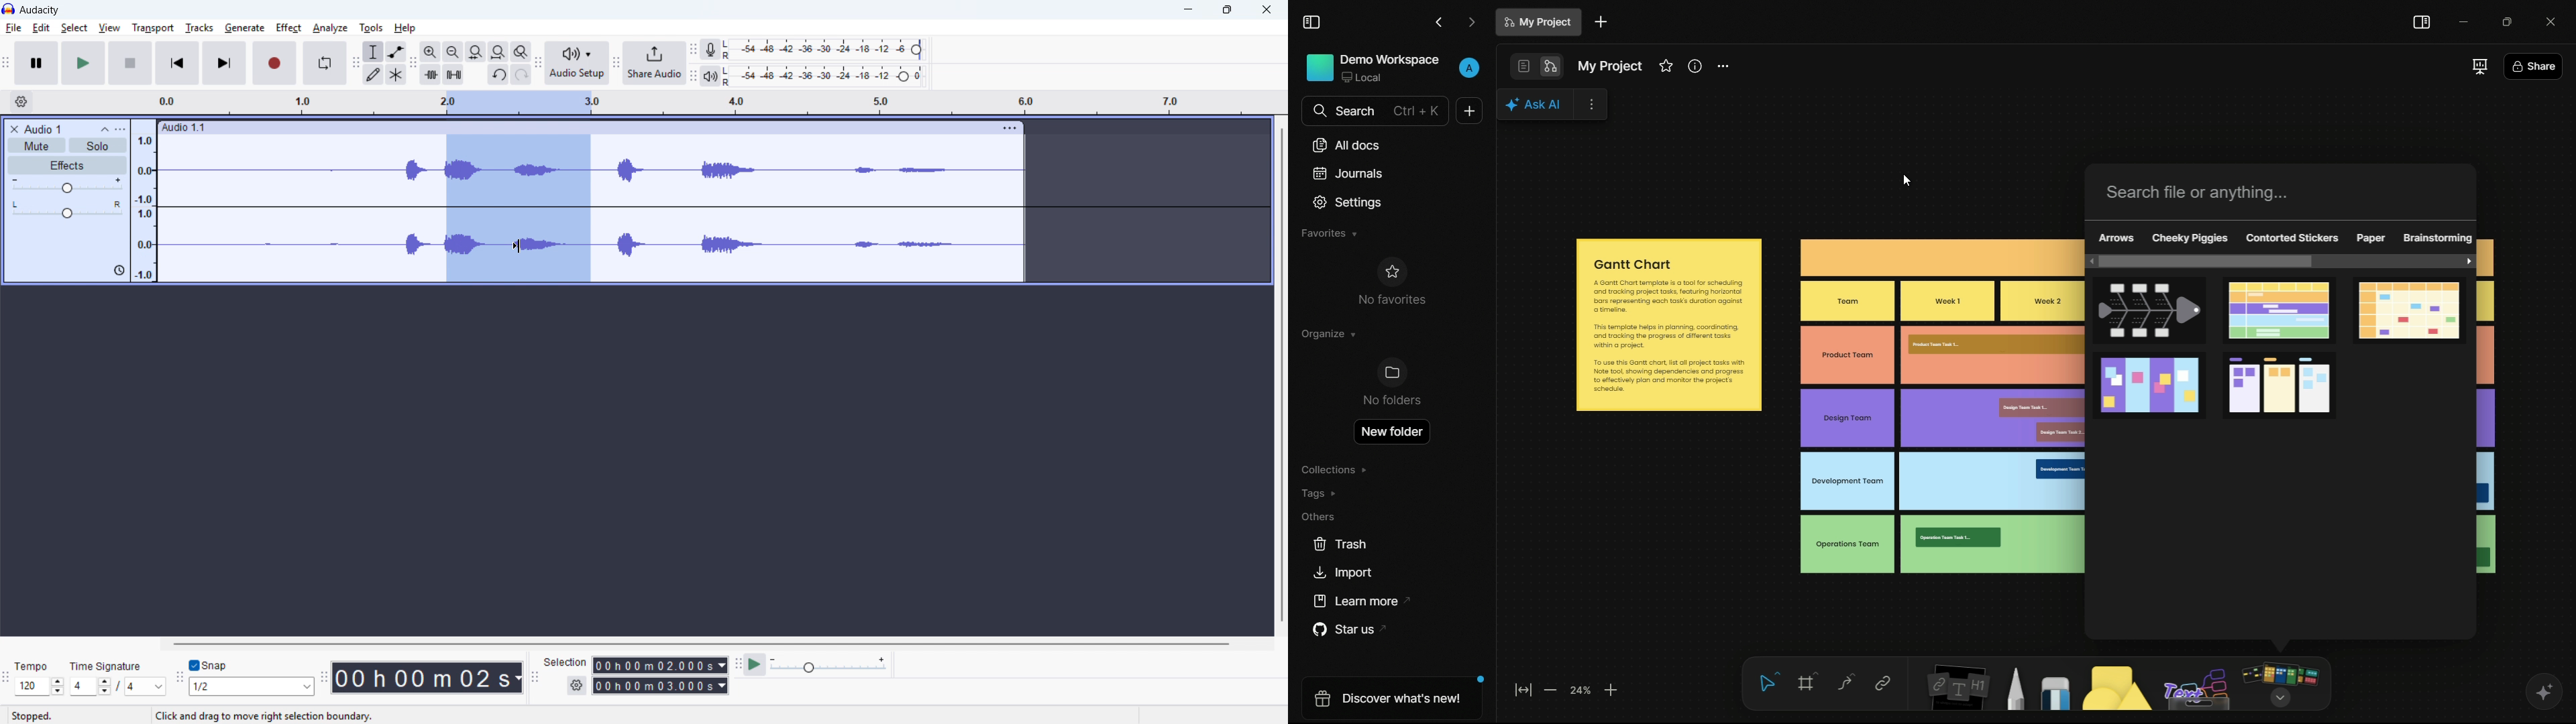 The height and width of the screenshot is (728, 2576). Describe the element at coordinates (1669, 324) in the screenshot. I see `Gantt Chart

4 Gantt Chort template s a tool fo scheduling
‘and tracking project task, featuring horizontal
bors representing each tosks duration against
otmeine.

This template helps n planning, coordinating.
‘and tracking the progress of diferent tasks
within project.

To use this Gantt chart list ol project tasks with
Nota tool showing dependencies and progress
to effectively pln and monitor the projects
achece.` at that location.